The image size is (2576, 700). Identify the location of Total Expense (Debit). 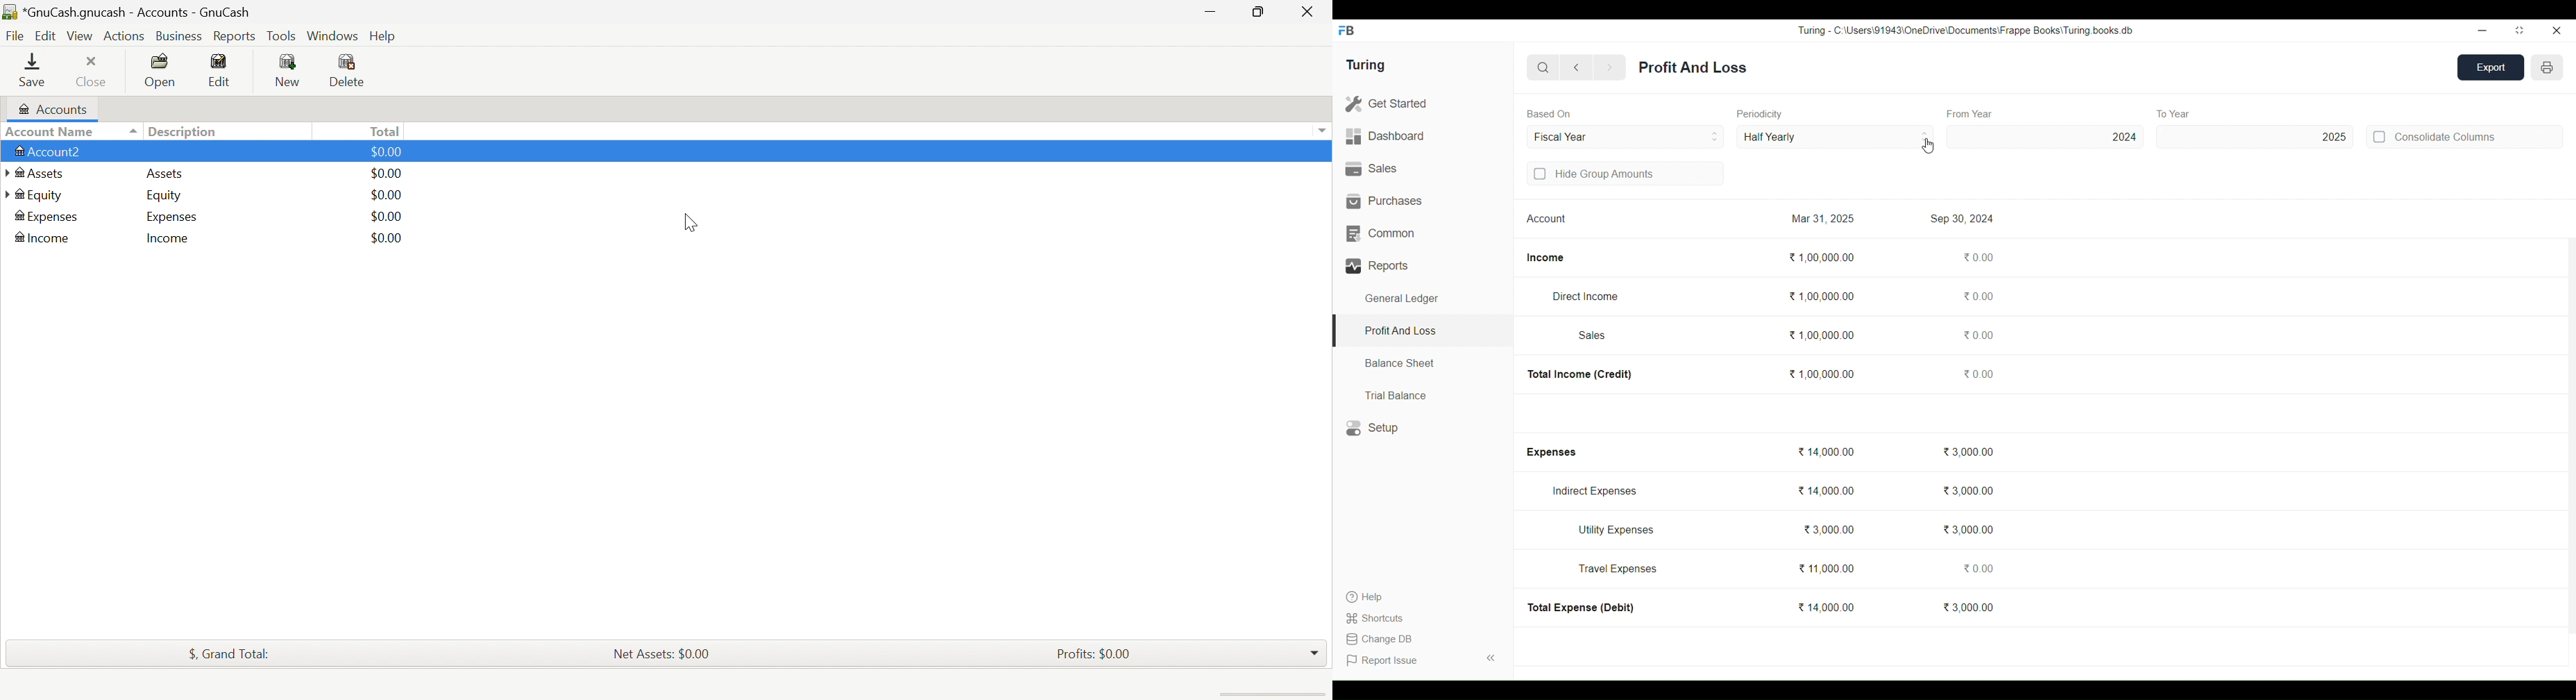
(1582, 607).